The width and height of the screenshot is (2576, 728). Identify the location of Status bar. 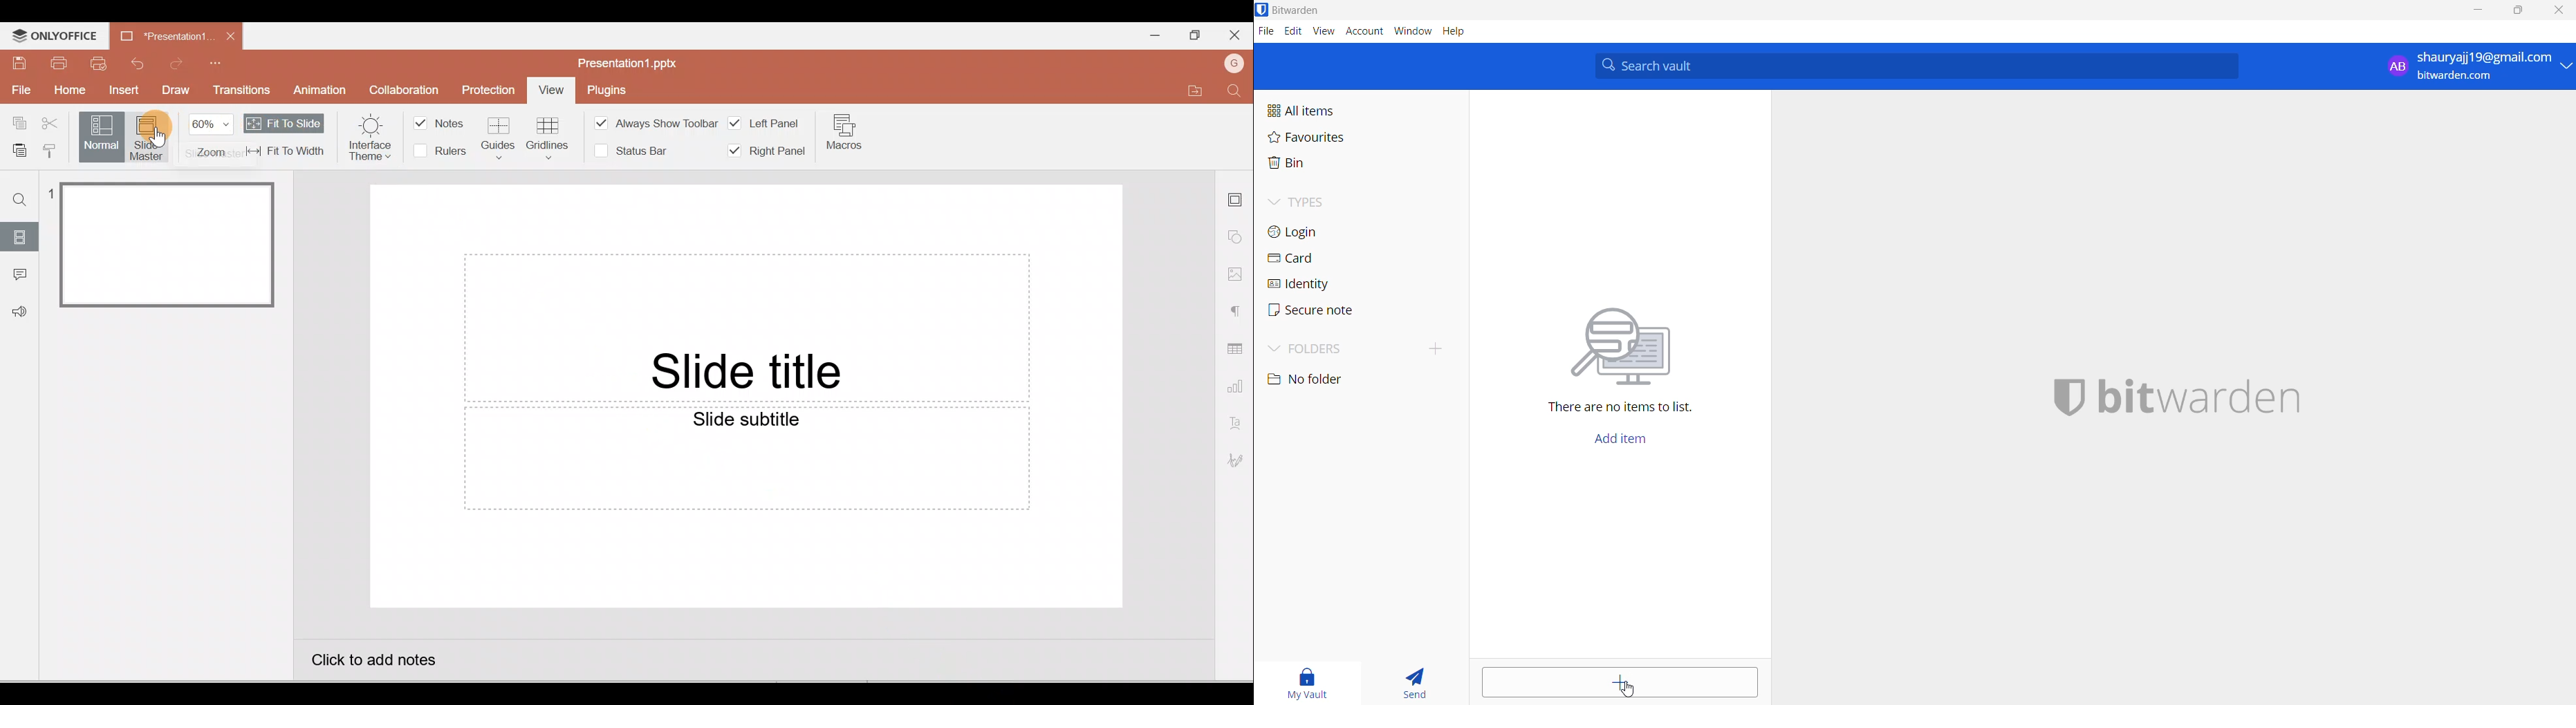
(631, 151).